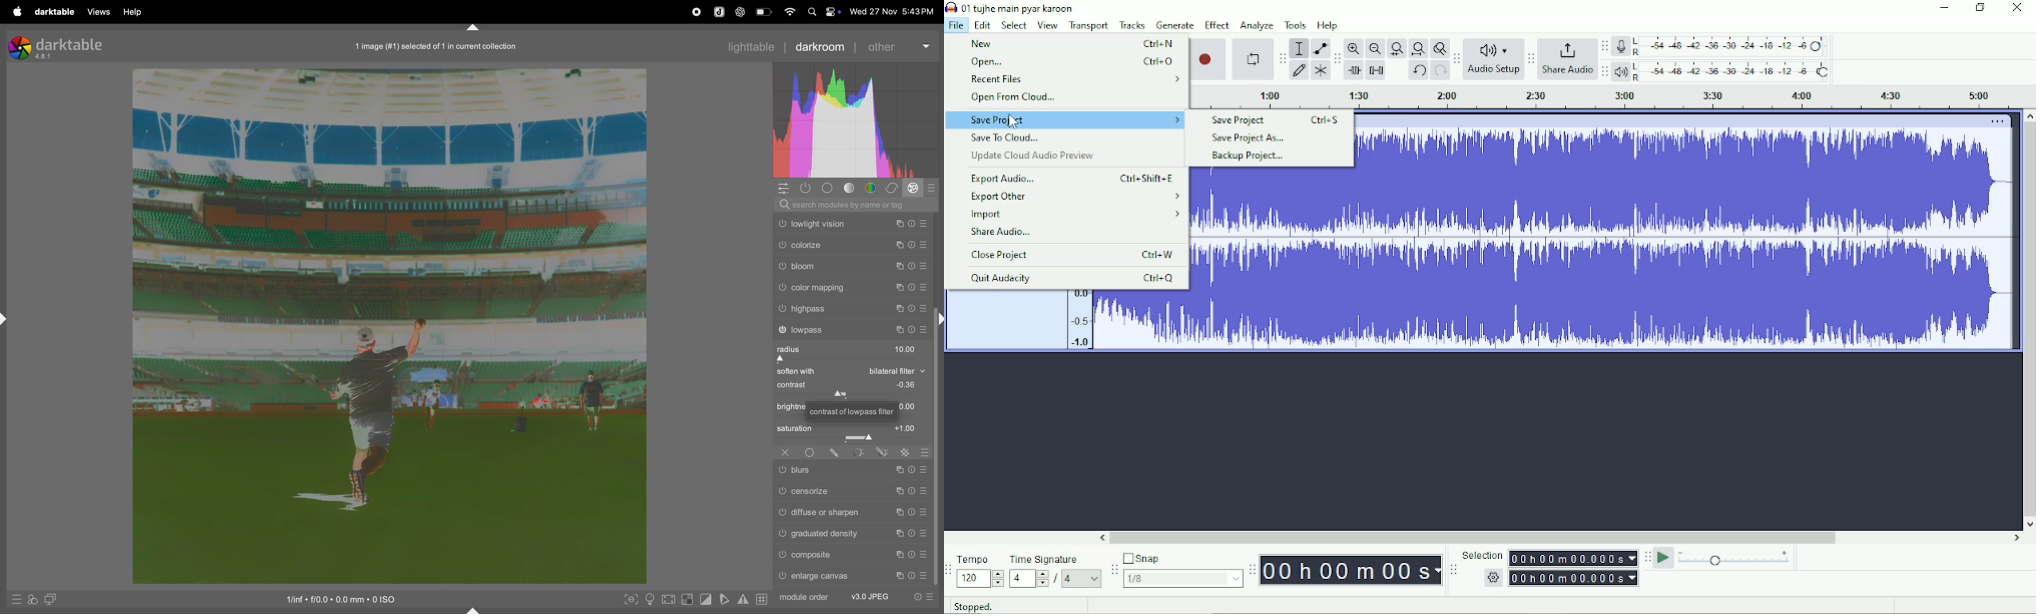 The image size is (2044, 616). I want to click on Audacity share audio toolbar, so click(1531, 60).